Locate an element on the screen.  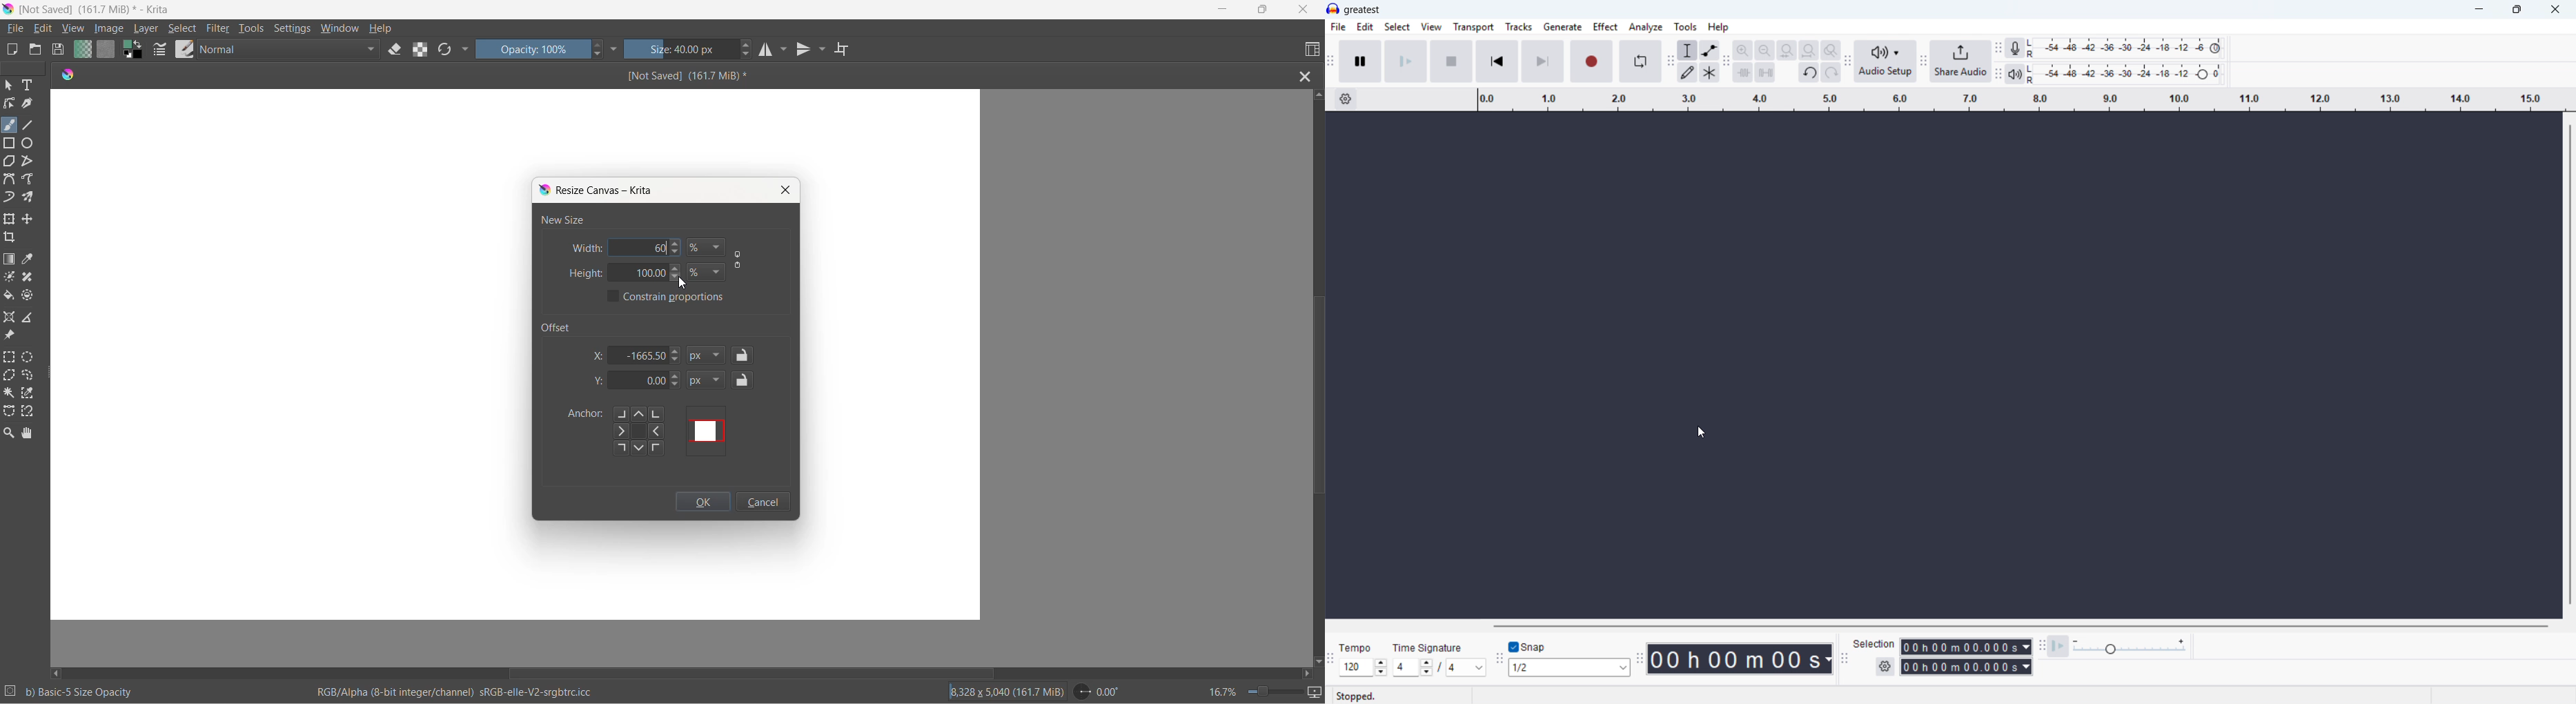
polyline tool is located at coordinates (28, 162).